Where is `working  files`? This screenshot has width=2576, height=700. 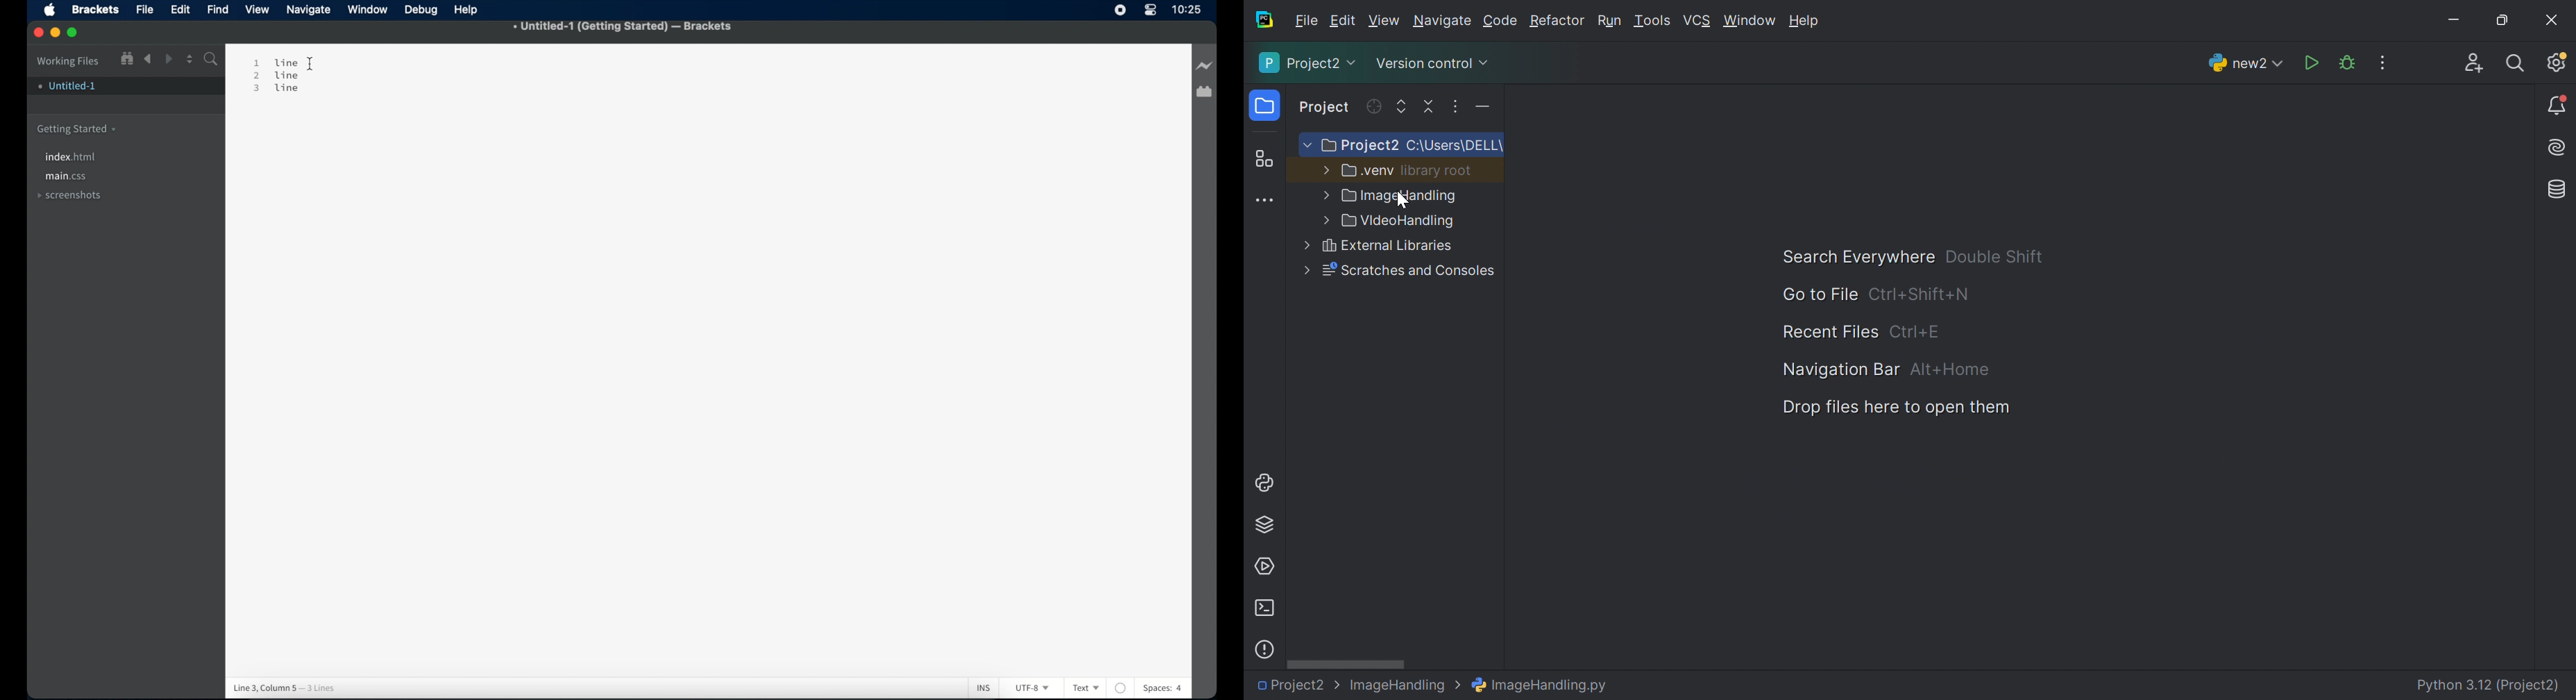 working  files is located at coordinates (69, 62).